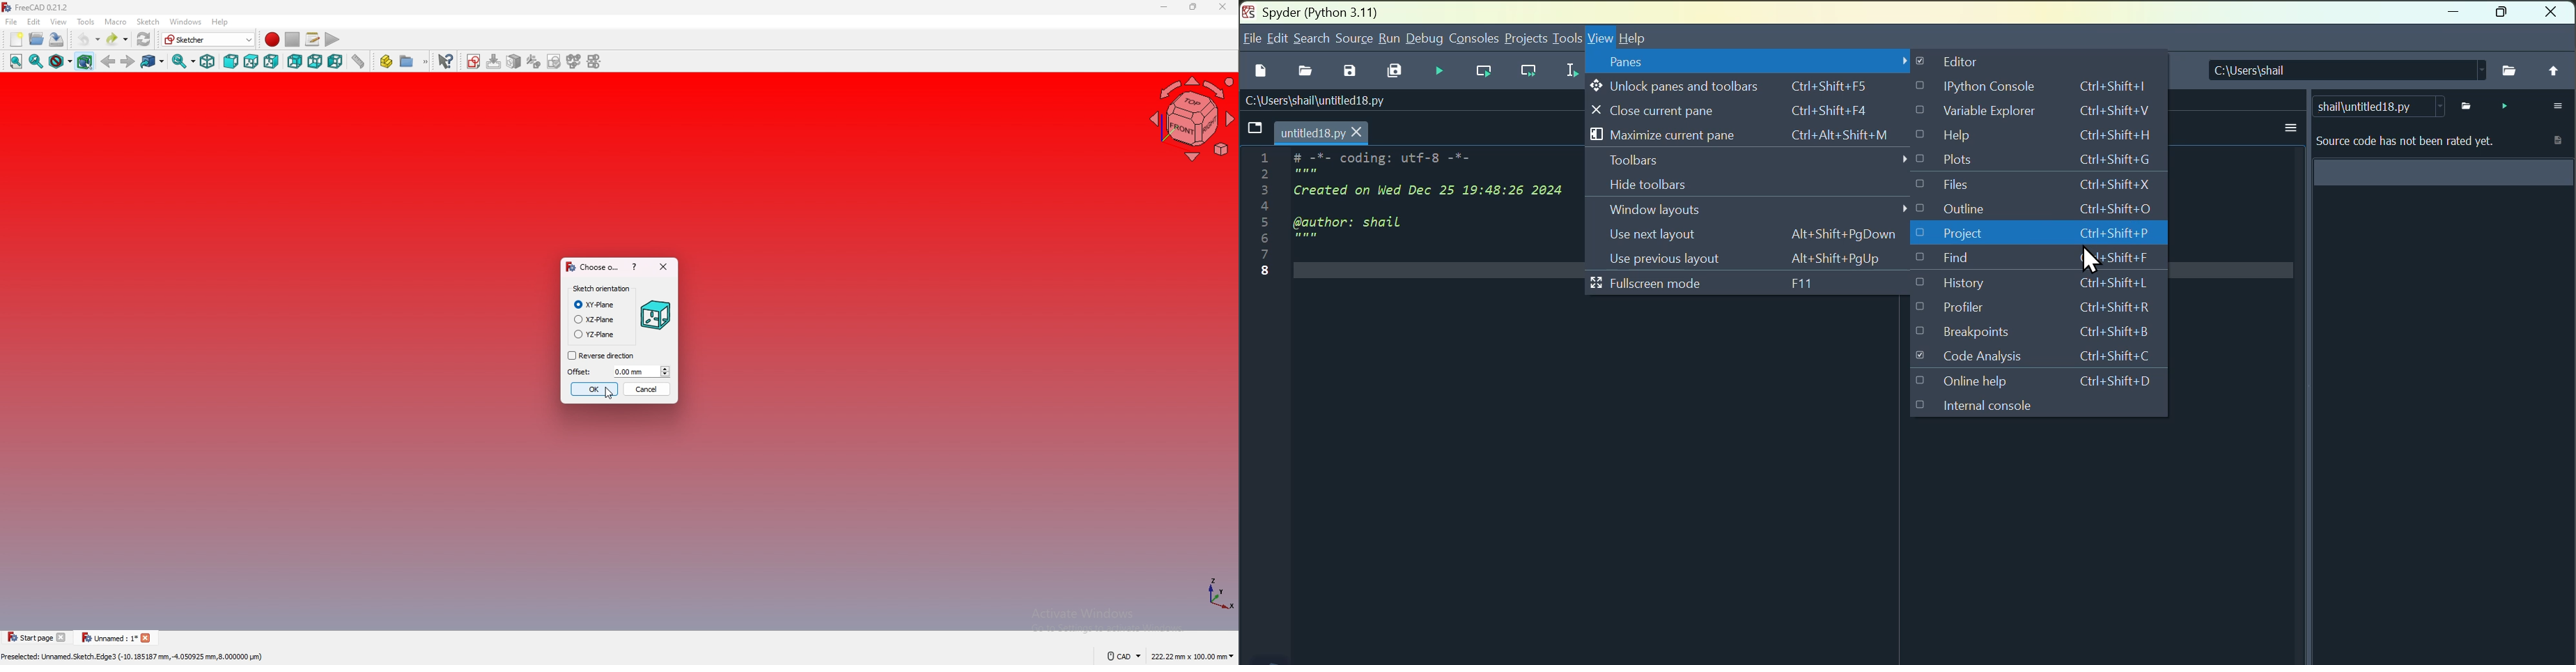  I want to click on close current pane, so click(1745, 109).